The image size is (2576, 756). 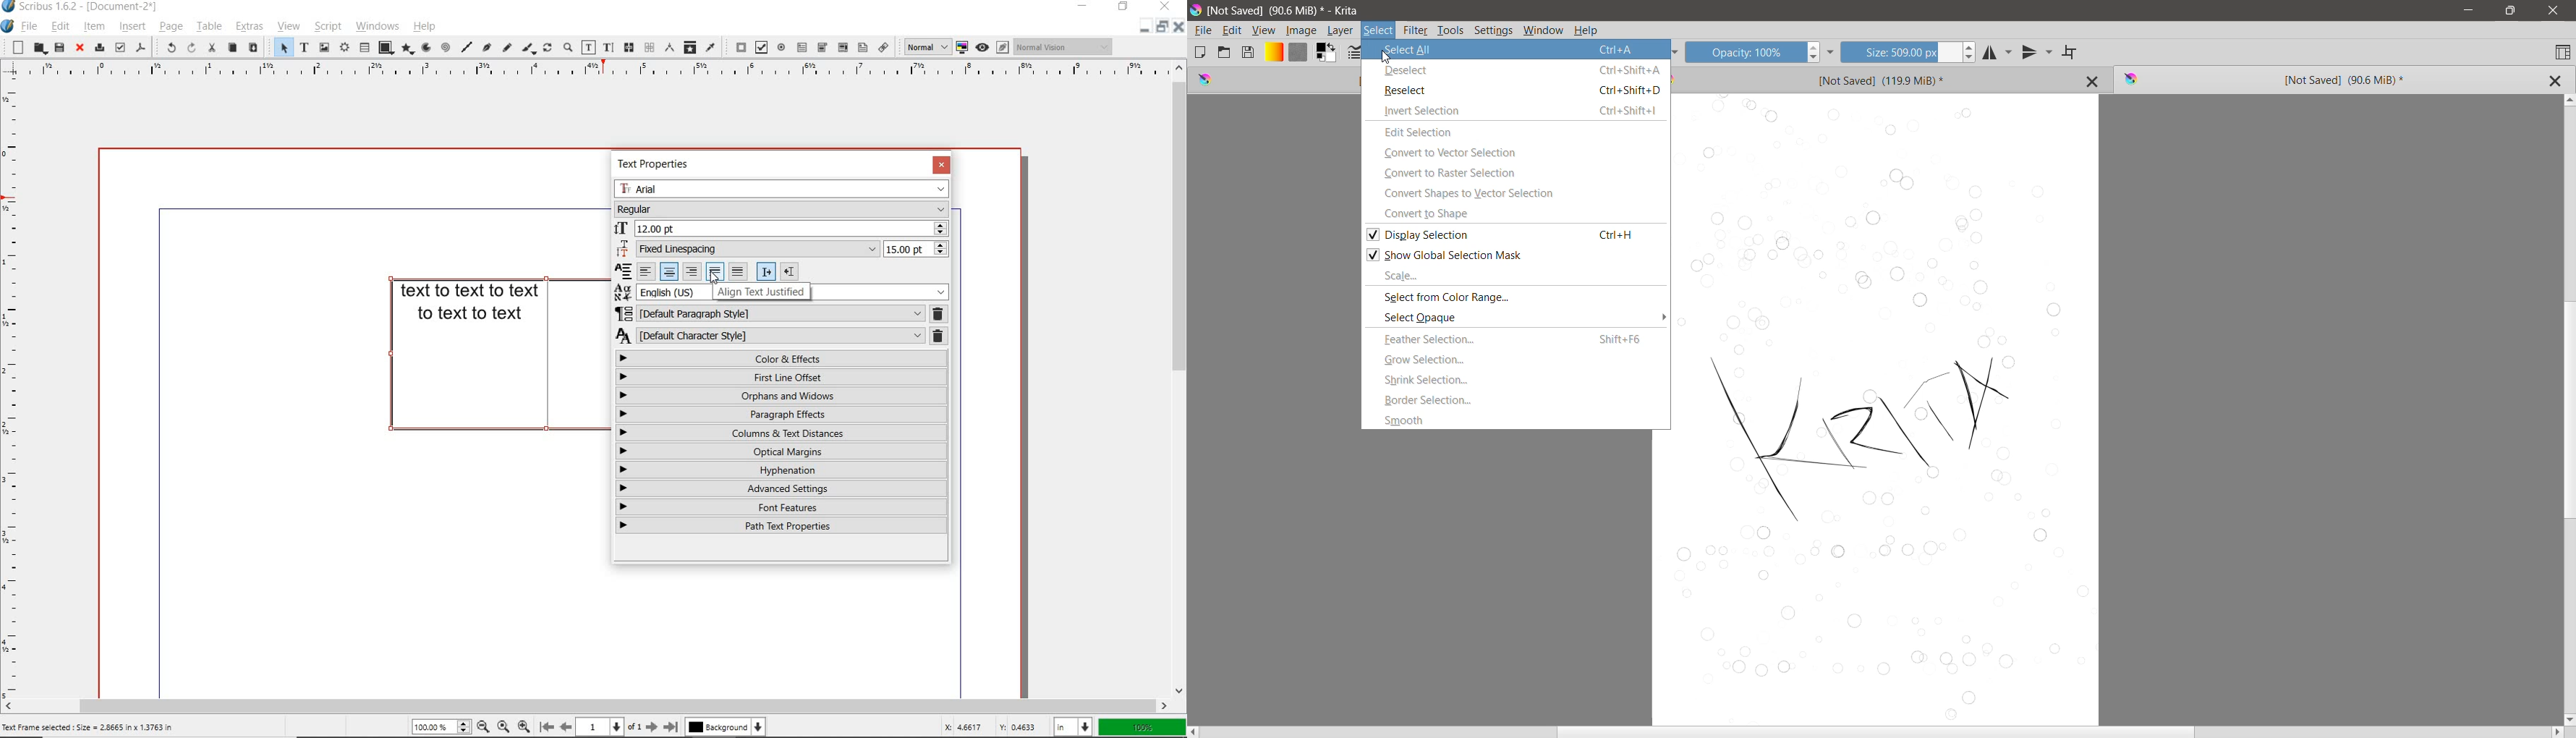 What do you see at coordinates (324, 47) in the screenshot?
I see `image frame` at bounding box center [324, 47].